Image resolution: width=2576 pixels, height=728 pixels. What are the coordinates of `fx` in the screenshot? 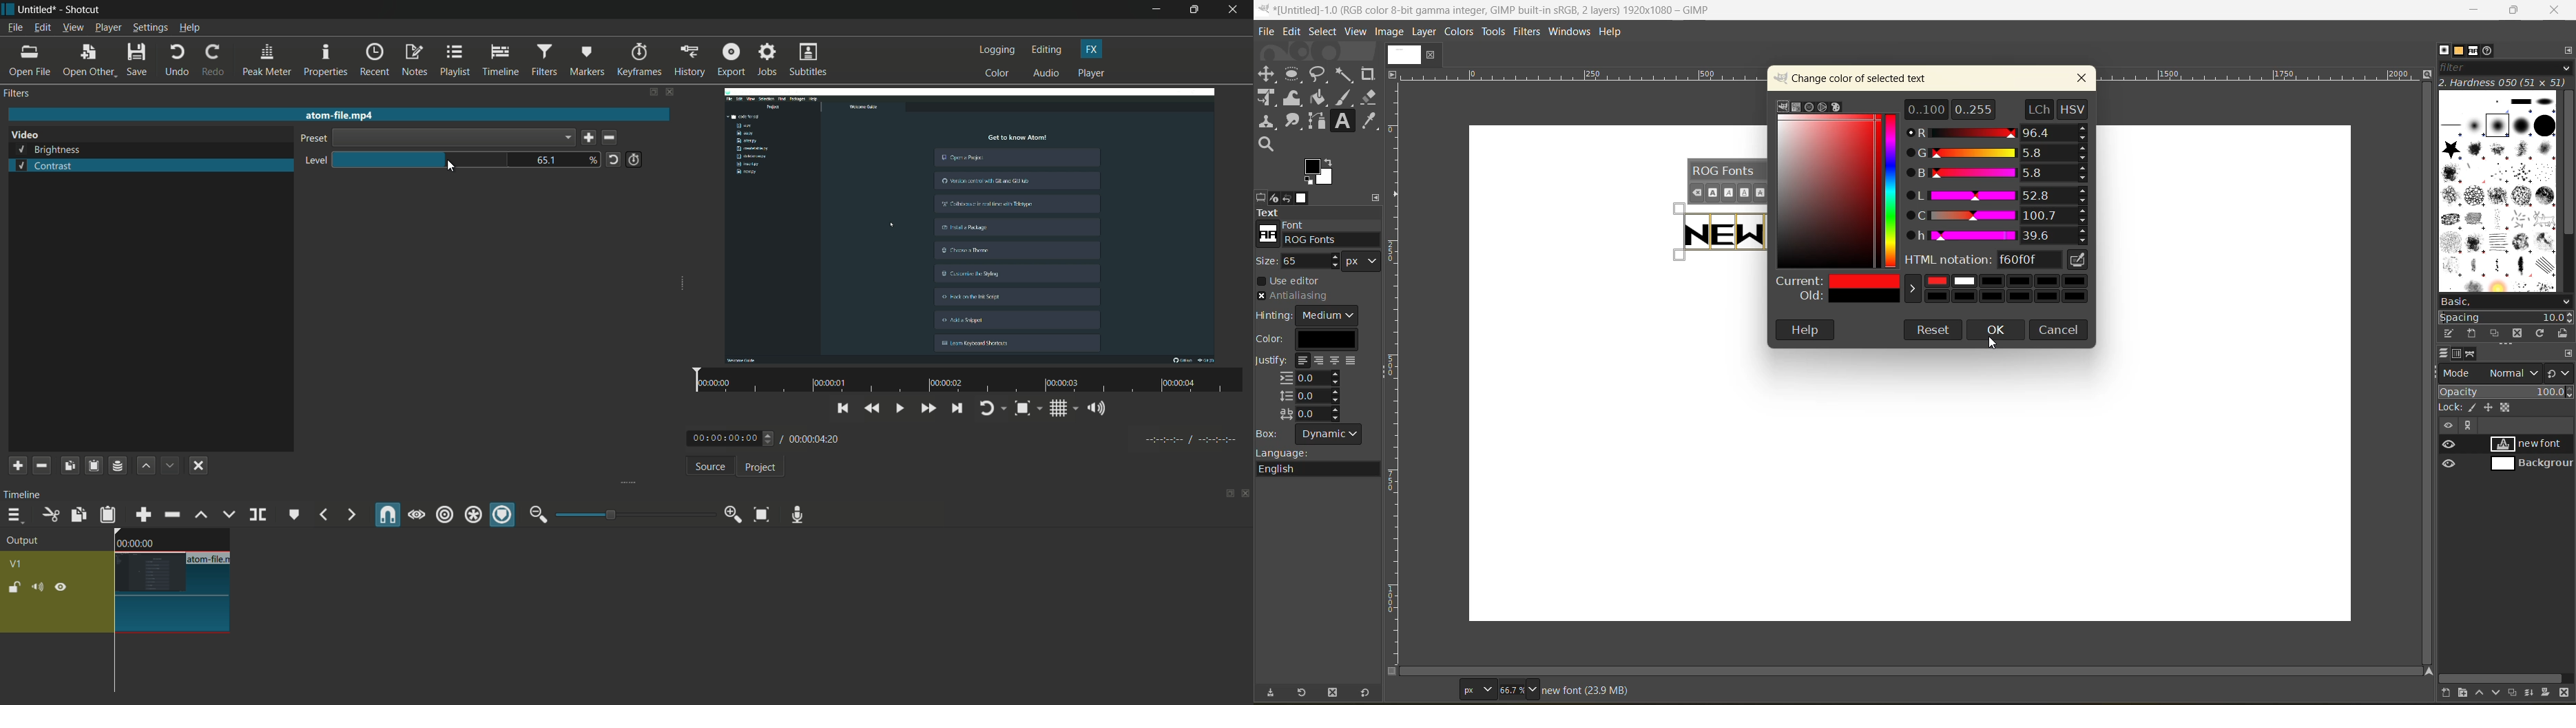 It's located at (1092, 49).